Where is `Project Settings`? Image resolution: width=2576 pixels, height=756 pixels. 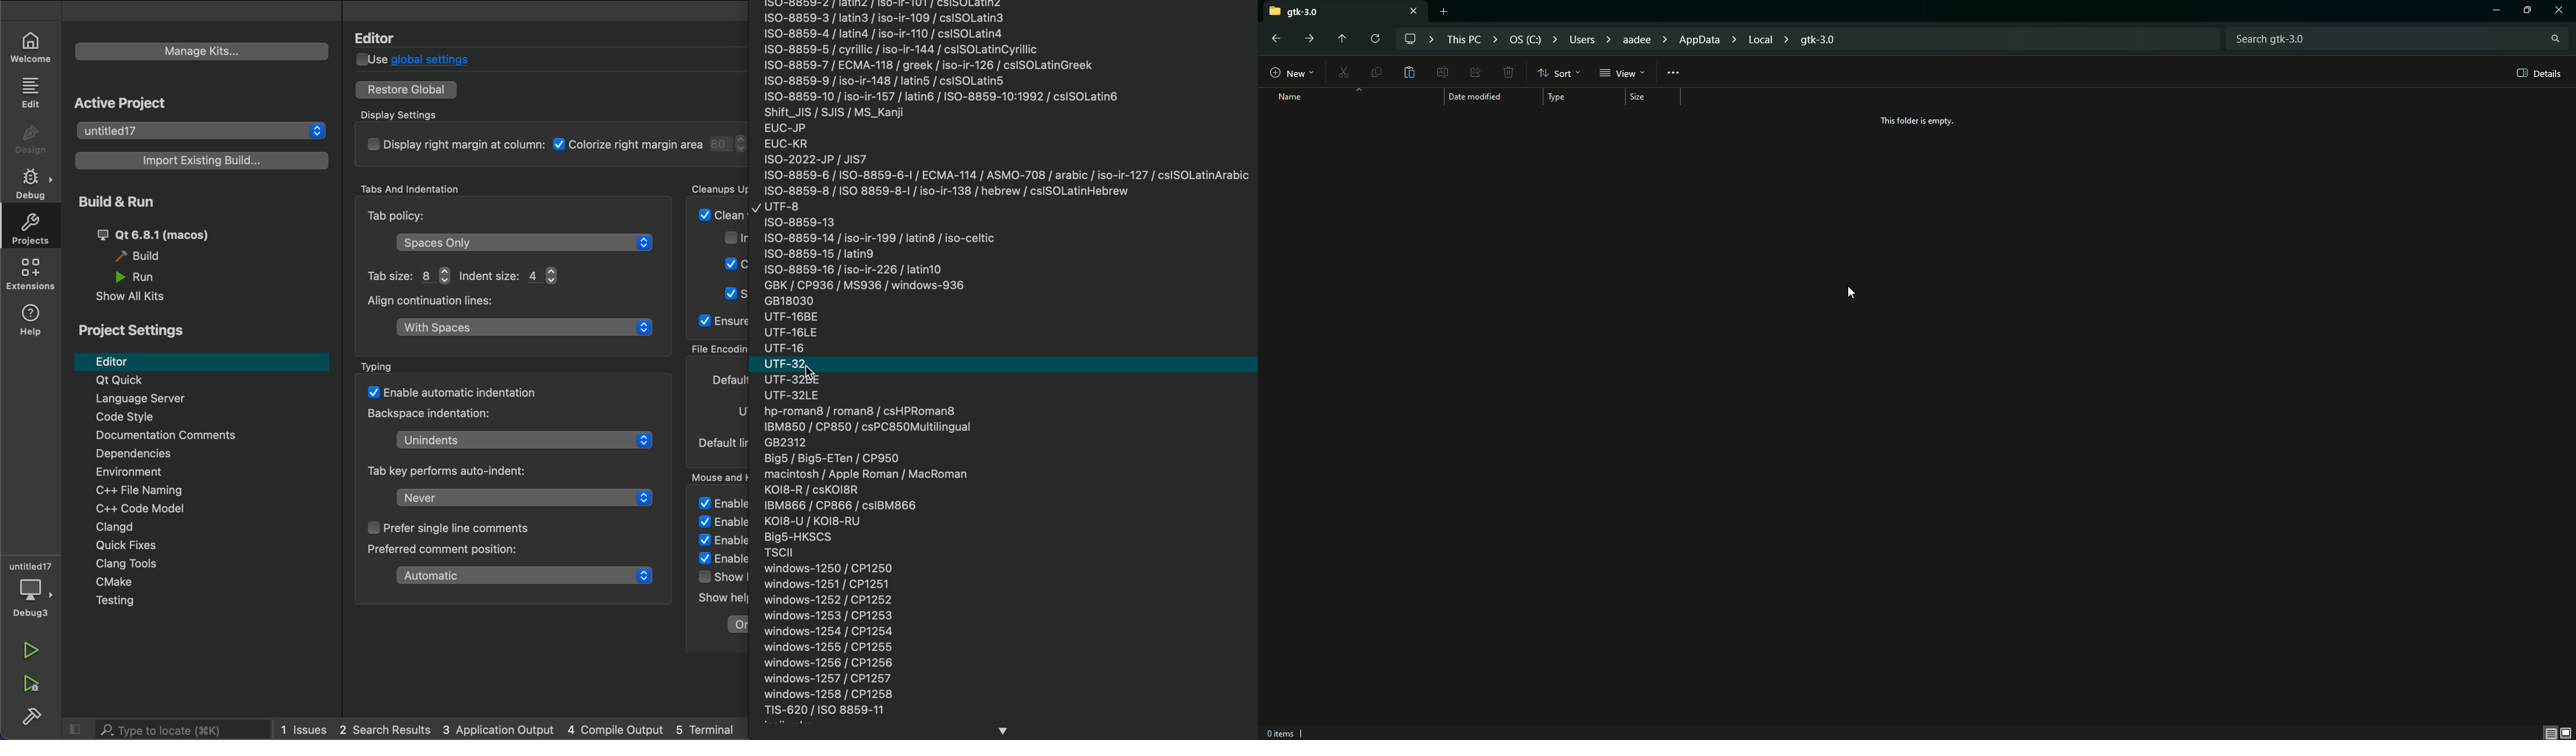 Project Settings is located at coordinates (141, 332).